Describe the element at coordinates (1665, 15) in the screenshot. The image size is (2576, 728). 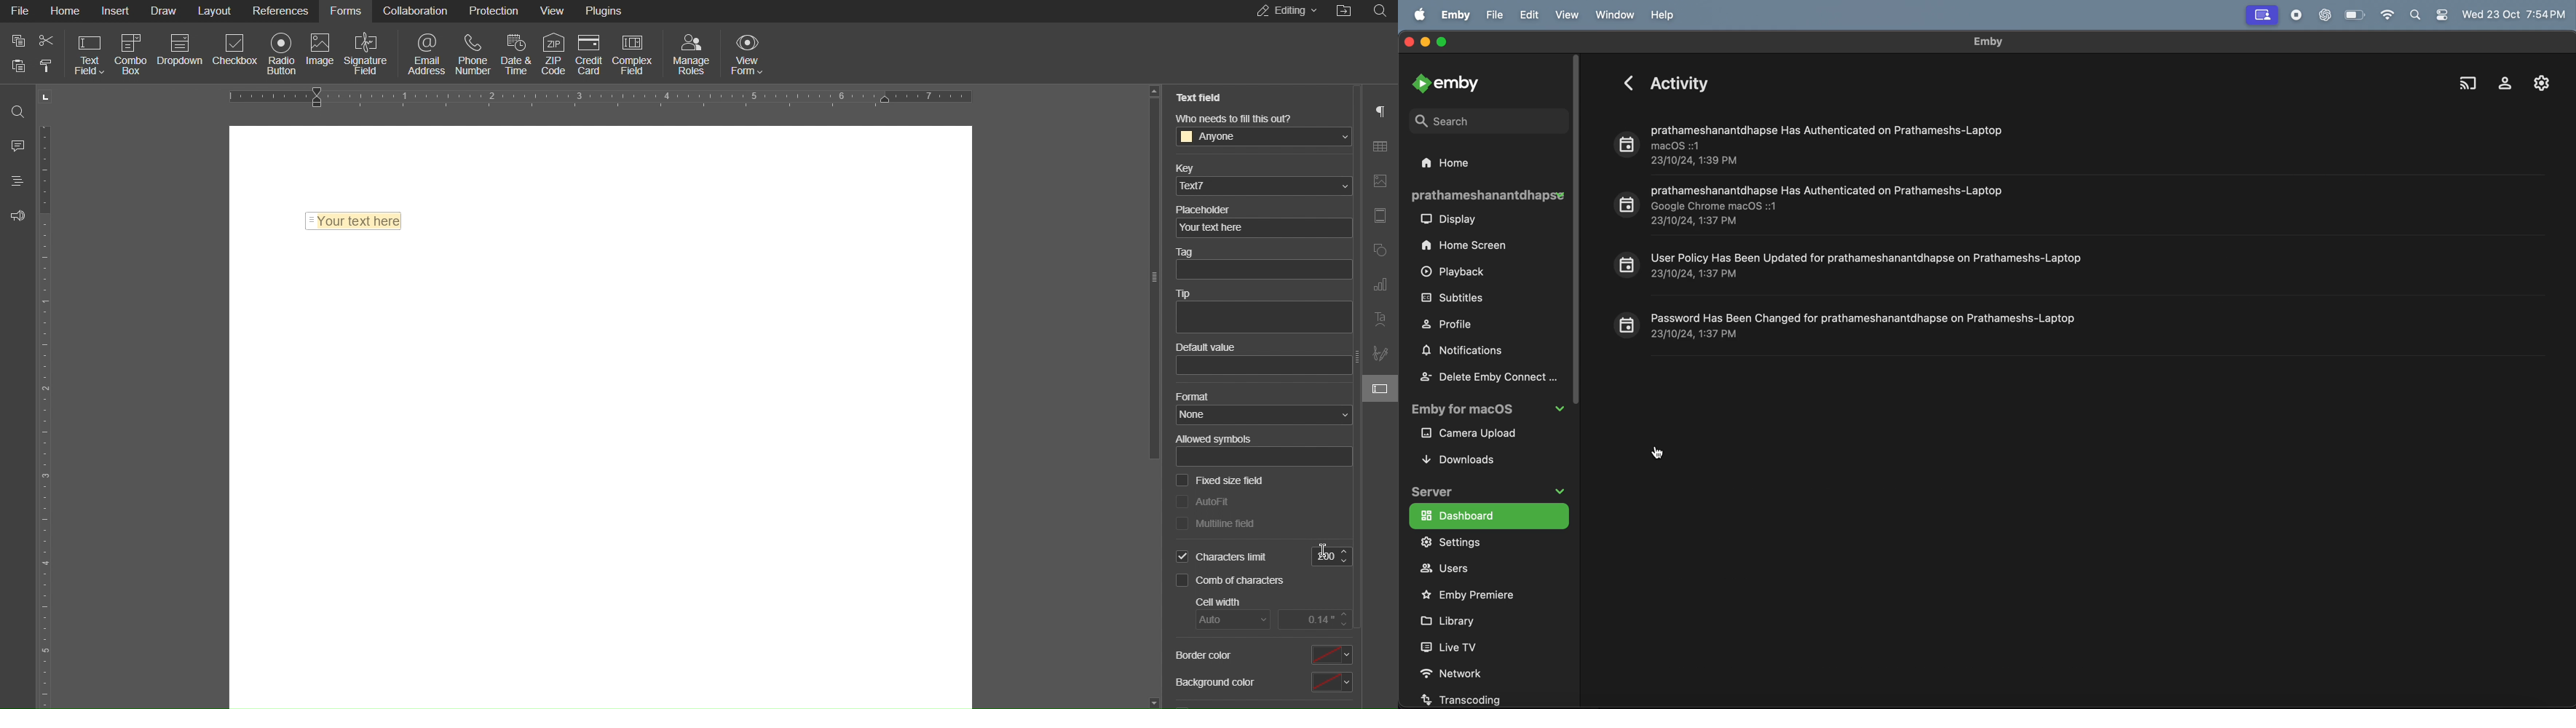
I see `help` at that location.